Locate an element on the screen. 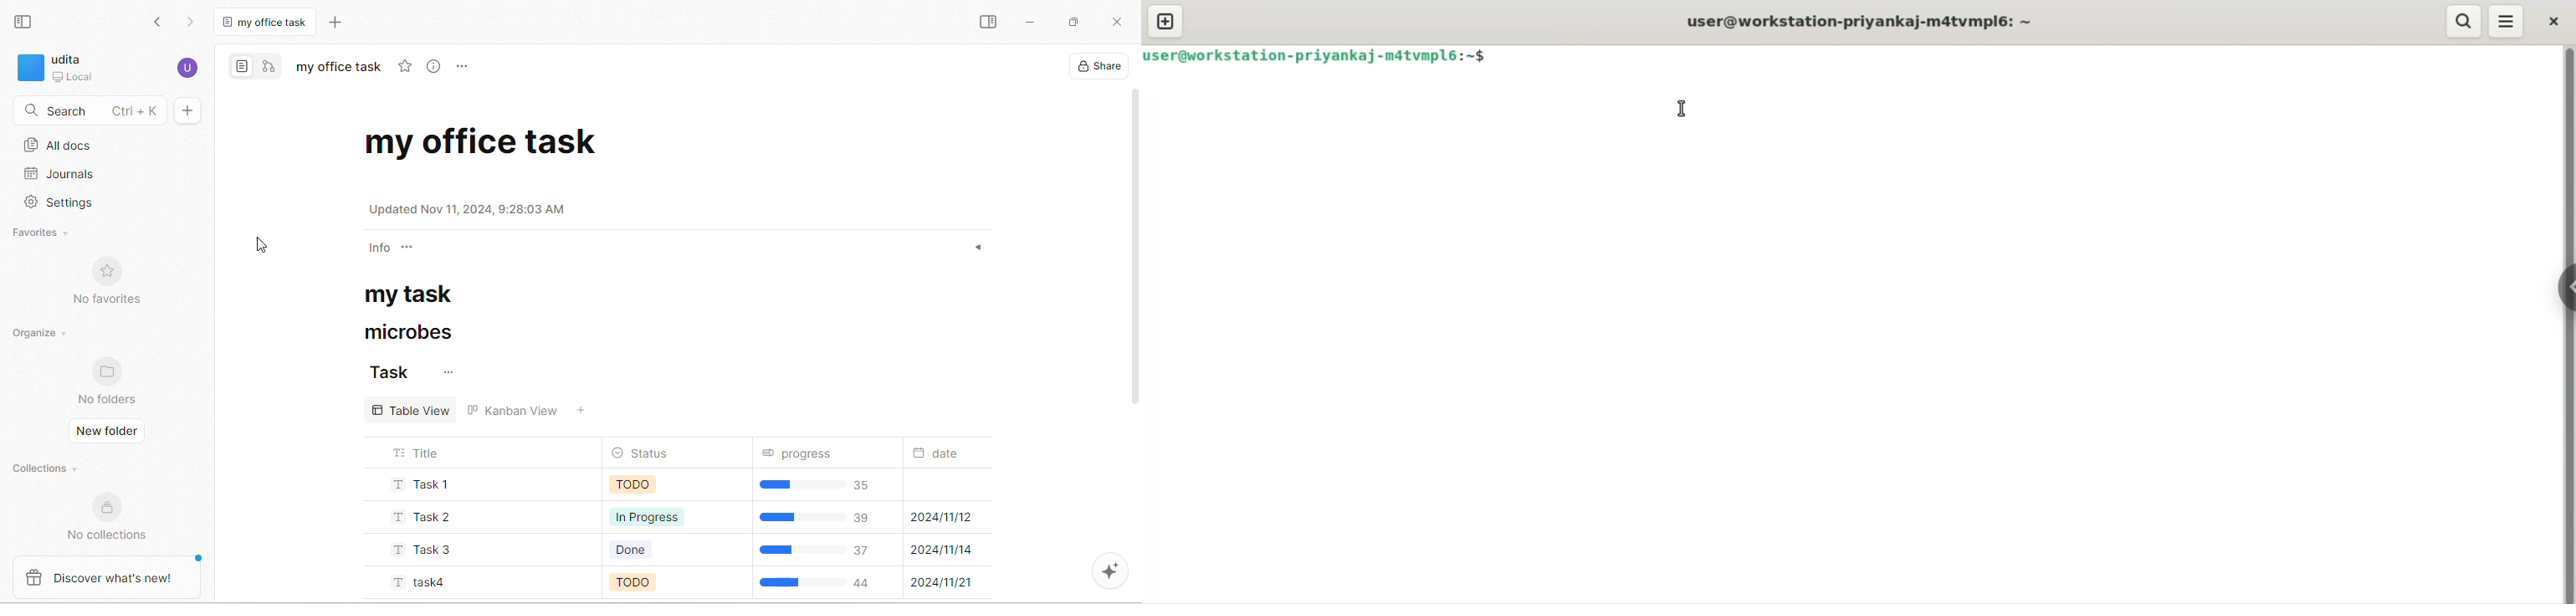 This screenshot has width=2576, height=616. my office task is located at coordinates (341, 66).